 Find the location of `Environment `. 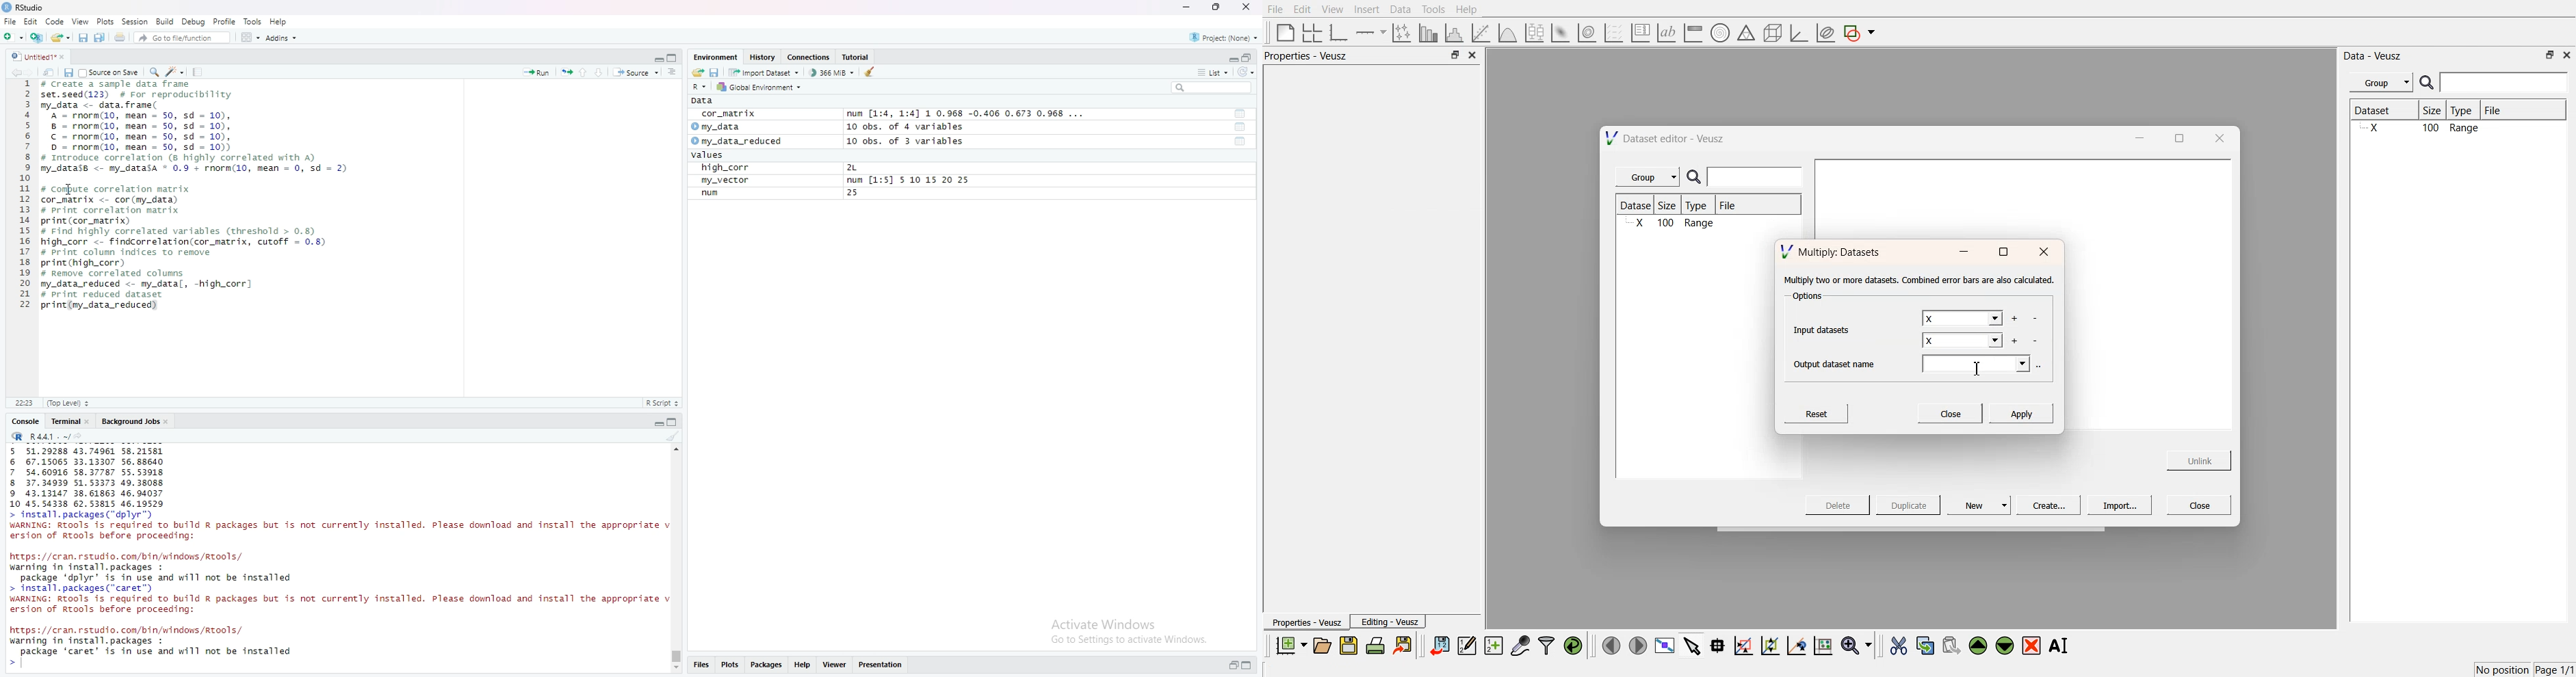

Environment  is located at coordinates (717, 57).